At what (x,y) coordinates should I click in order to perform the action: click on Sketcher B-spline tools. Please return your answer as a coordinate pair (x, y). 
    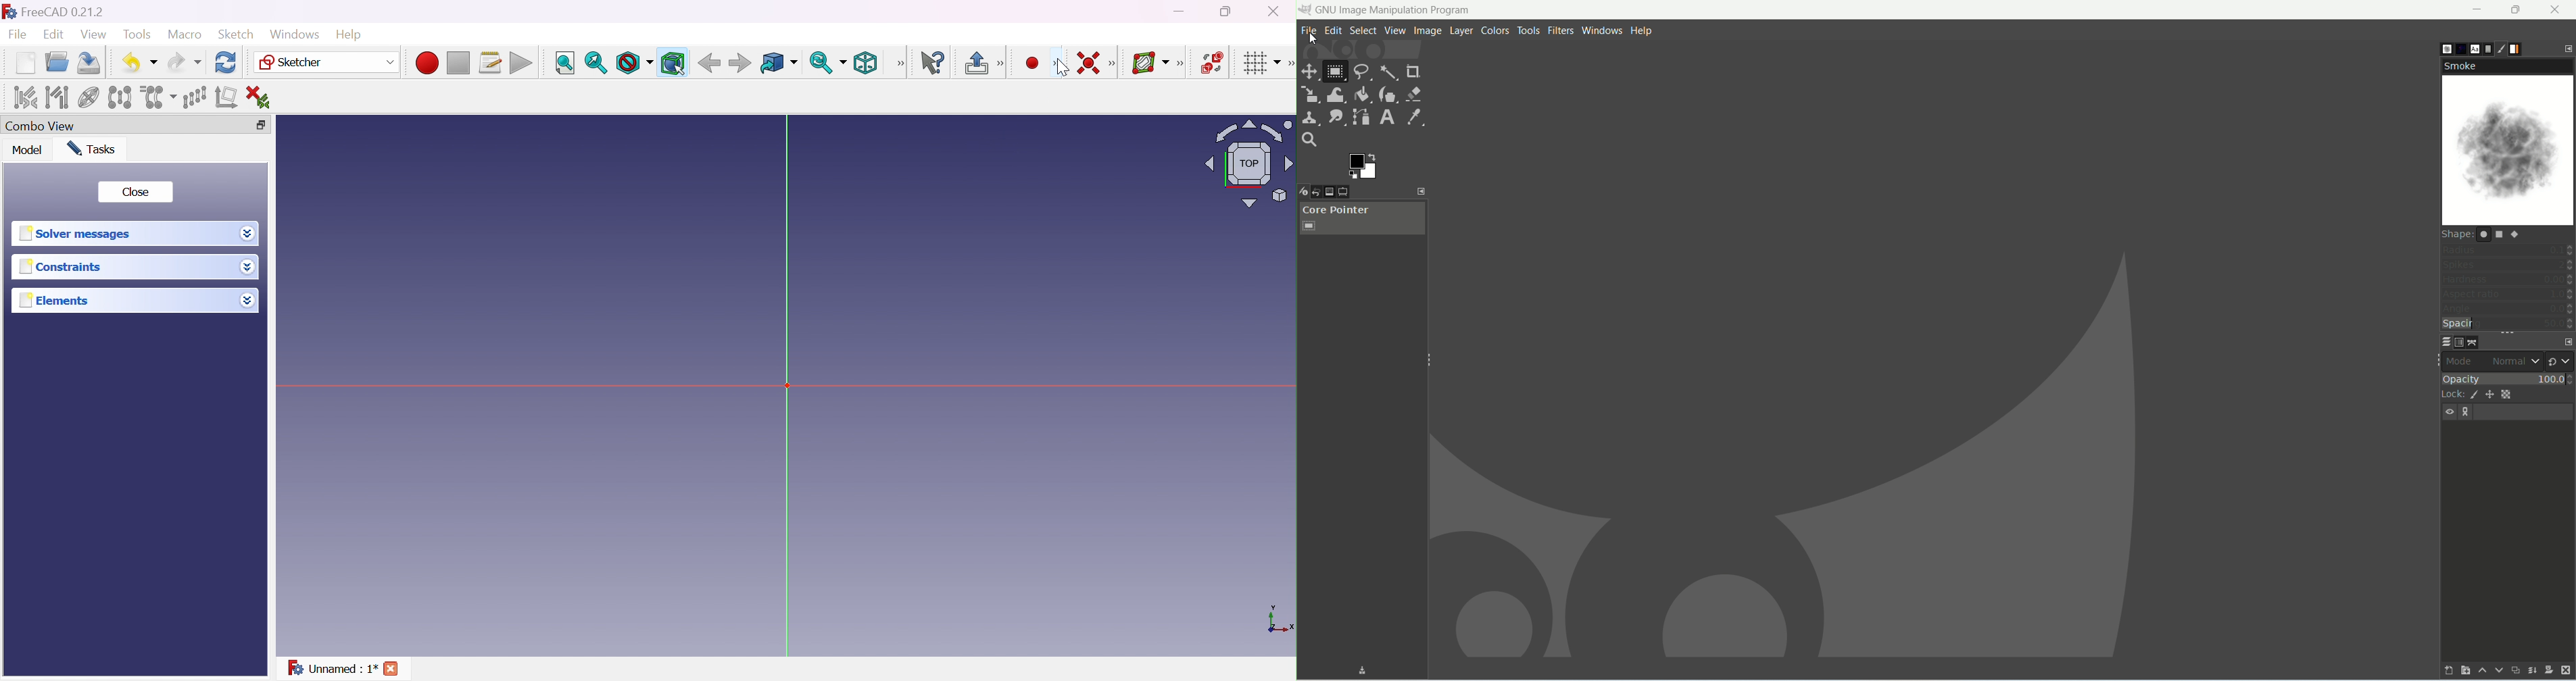
    Looking at the image, I should click on (1184, 65).